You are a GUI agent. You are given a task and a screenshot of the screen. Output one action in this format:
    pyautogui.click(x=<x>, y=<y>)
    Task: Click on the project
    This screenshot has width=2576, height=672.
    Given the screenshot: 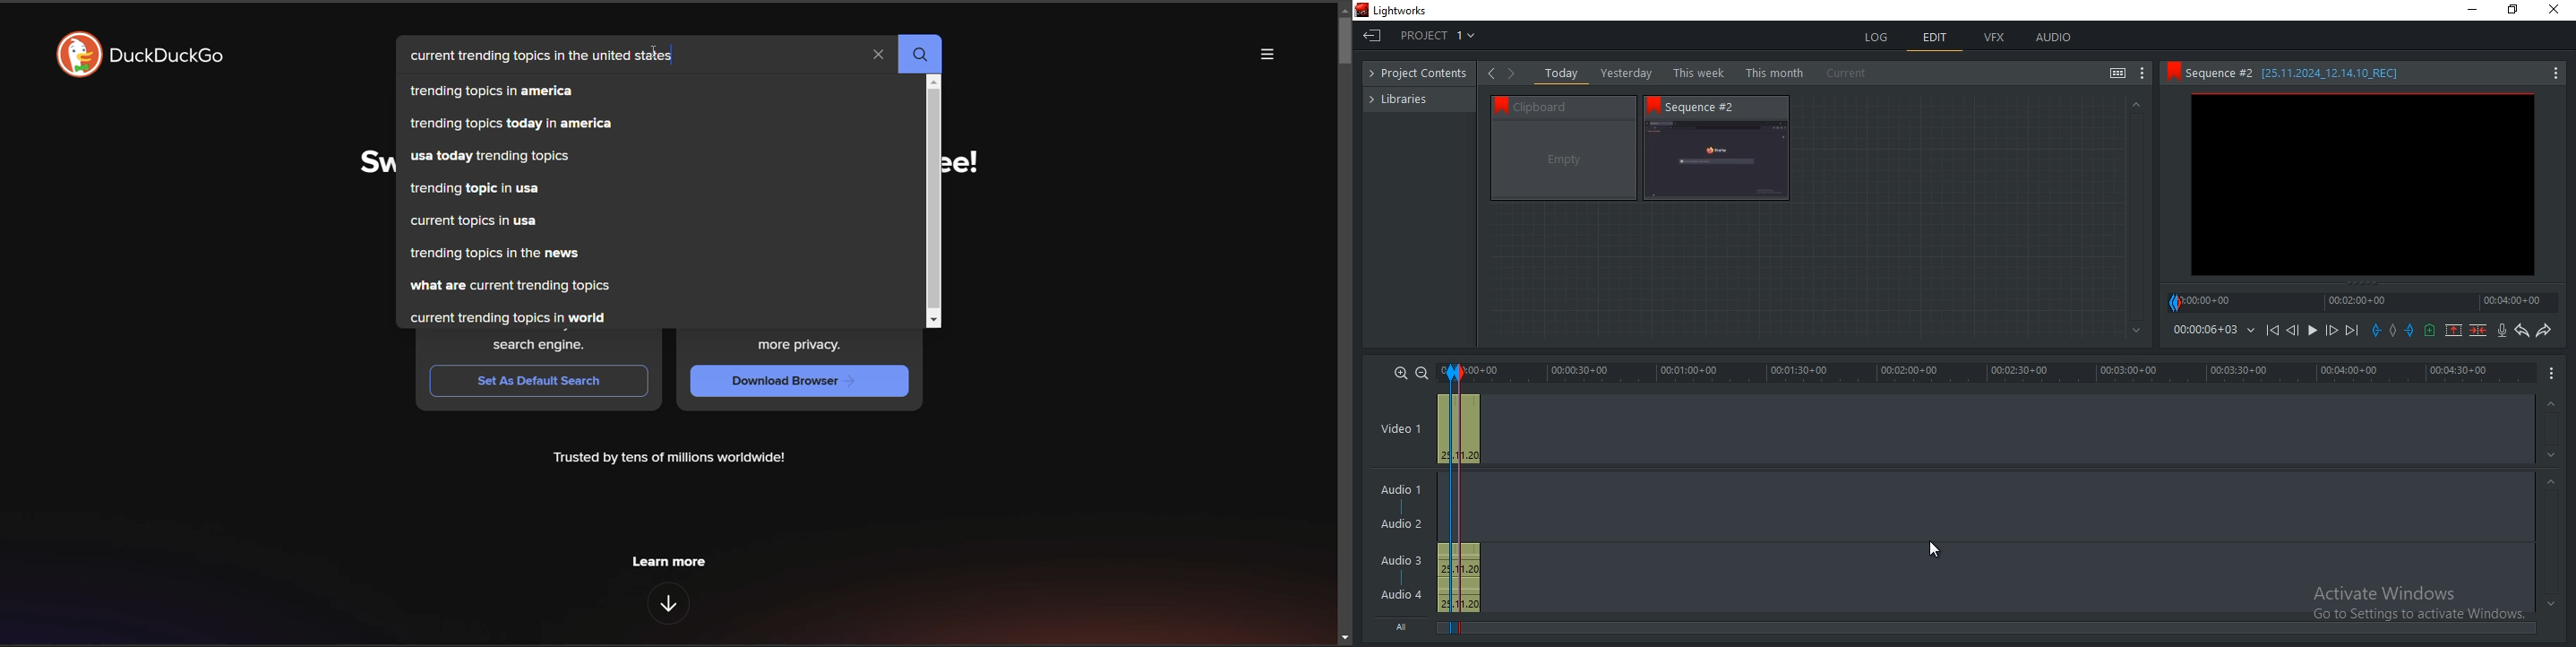 What is the action you would take?
    pyautogui.click(x=1423, y=74)
    